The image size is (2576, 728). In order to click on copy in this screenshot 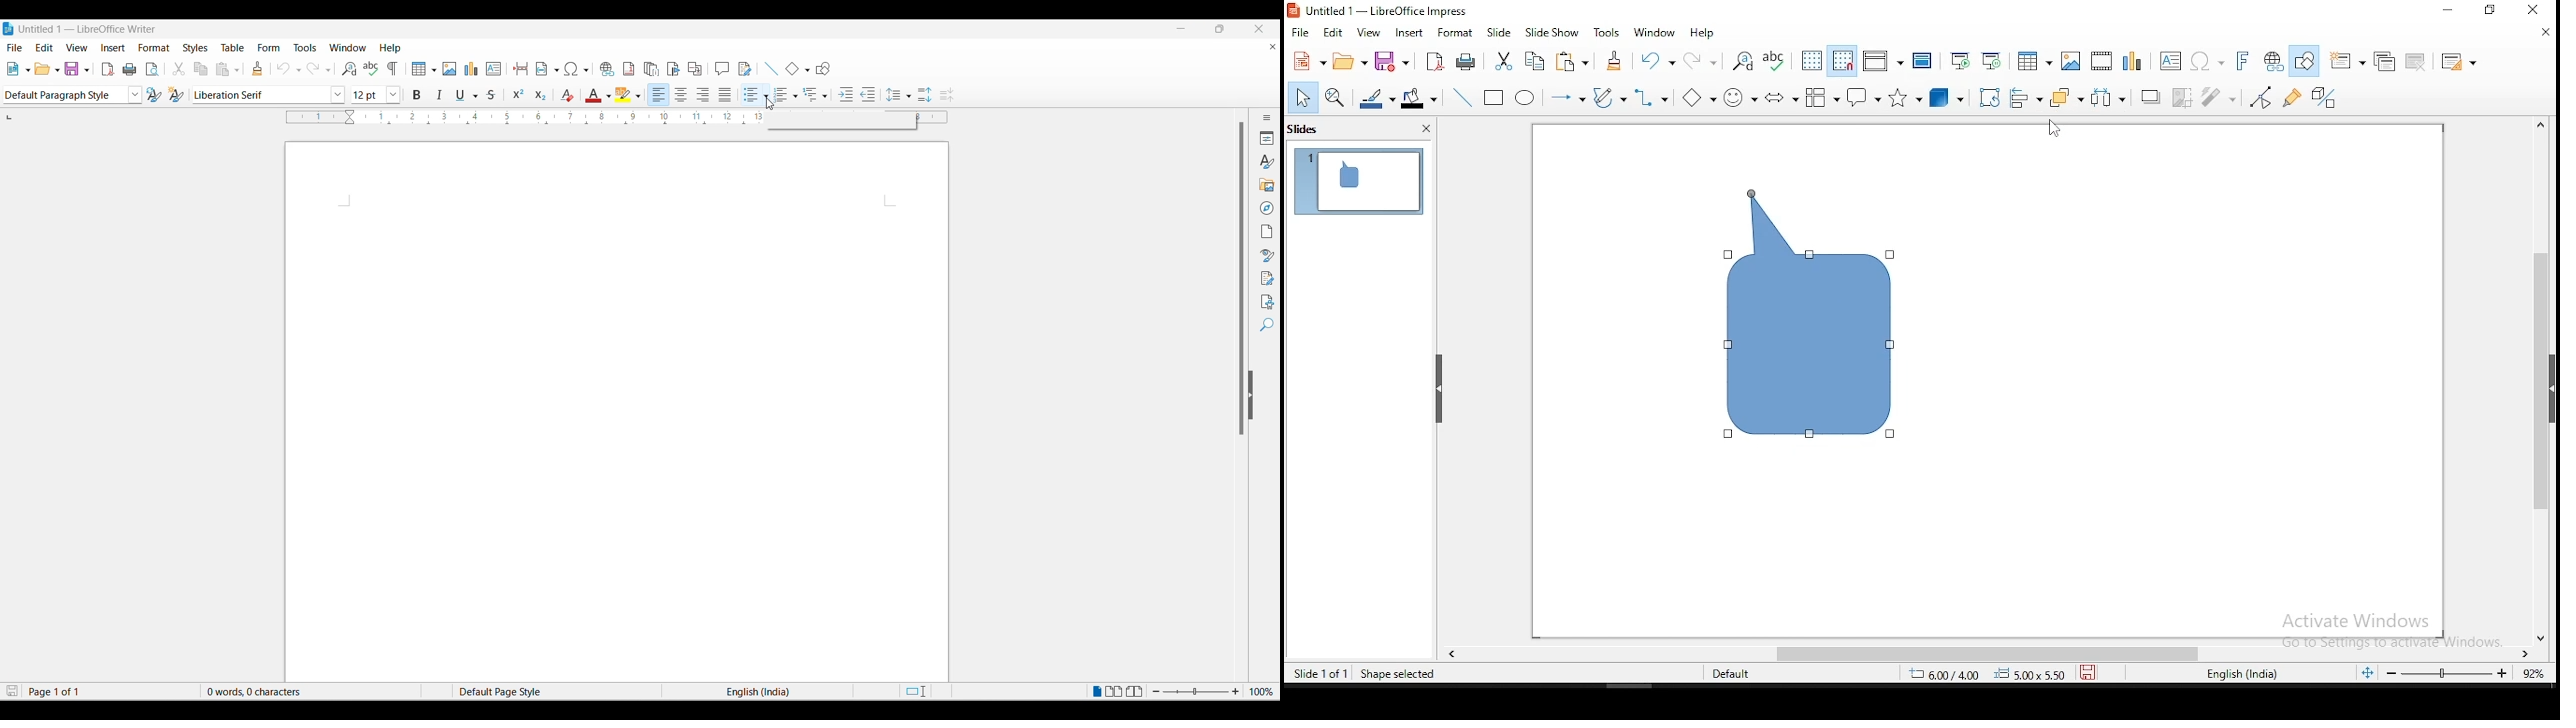, I will do `click(201, 69)`.